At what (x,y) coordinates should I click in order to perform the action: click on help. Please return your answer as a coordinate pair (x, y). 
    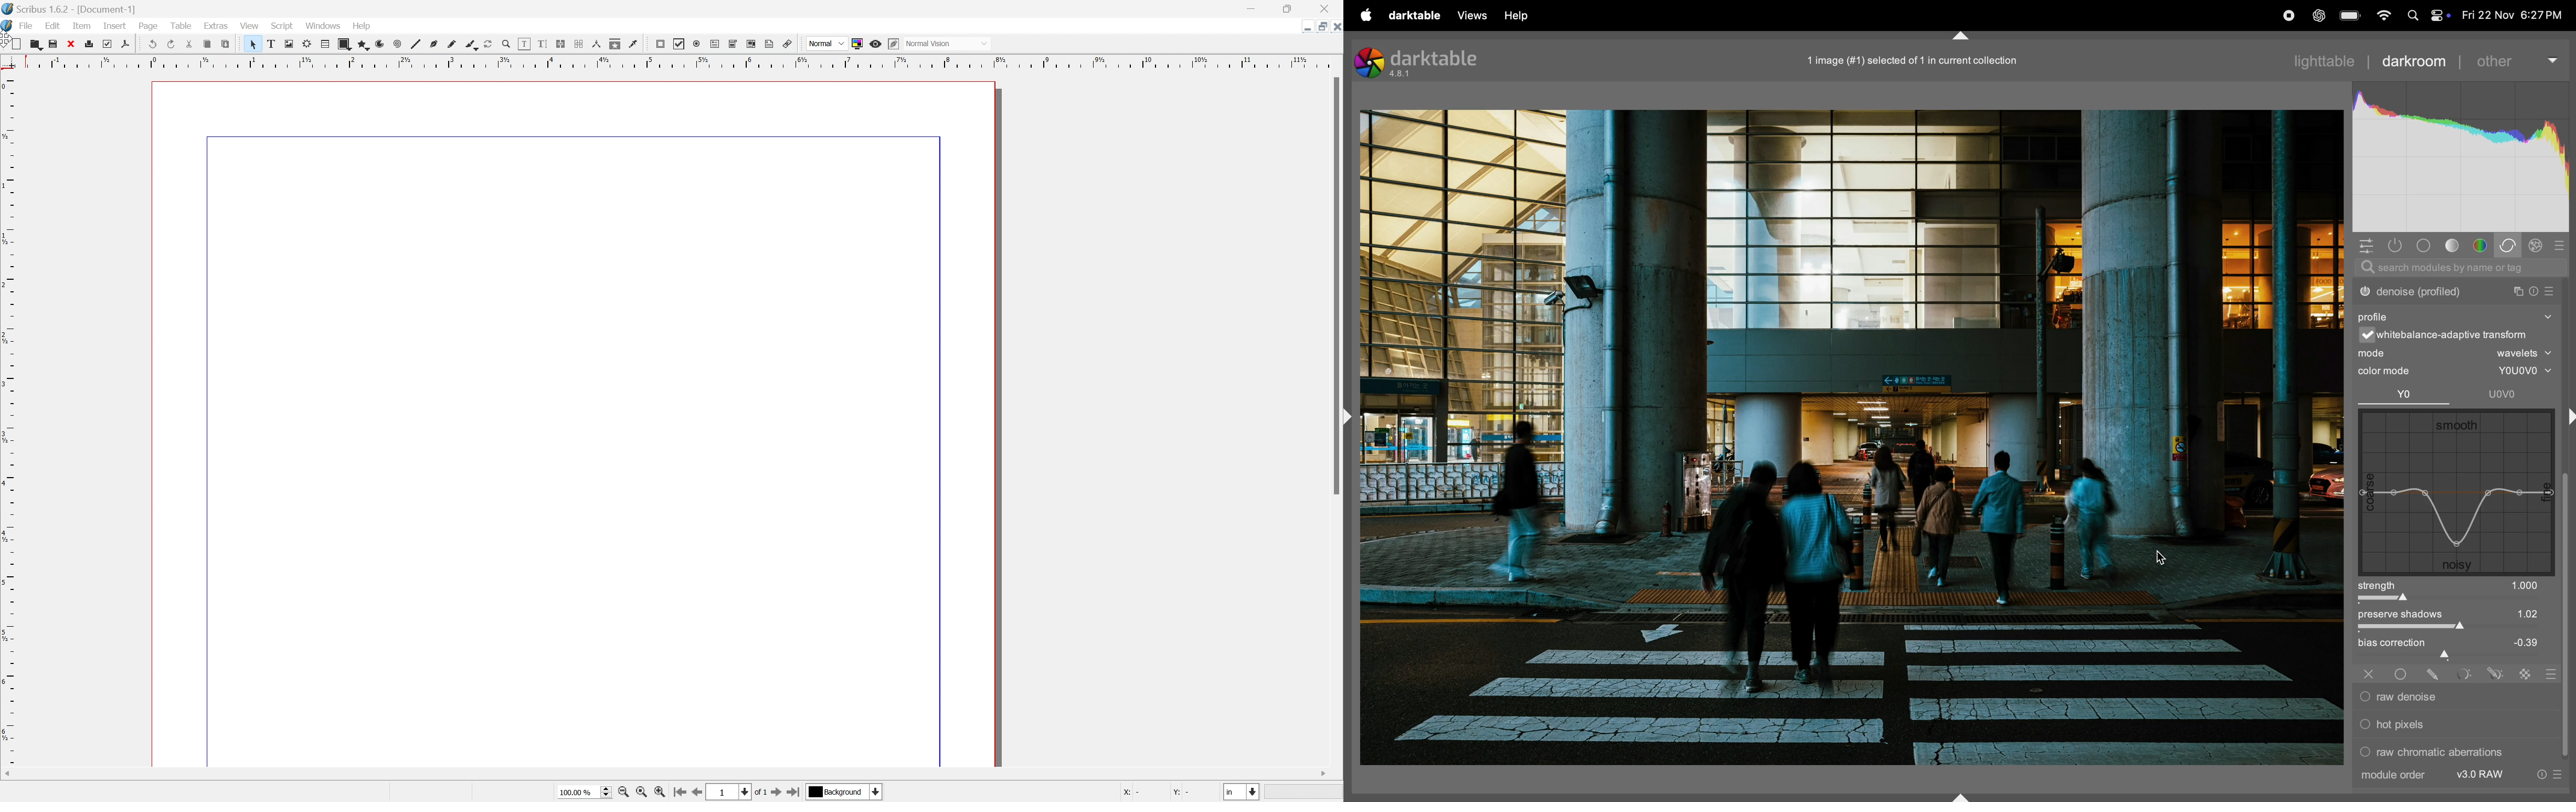
    Looking at the image, I should click on (1521, 17).